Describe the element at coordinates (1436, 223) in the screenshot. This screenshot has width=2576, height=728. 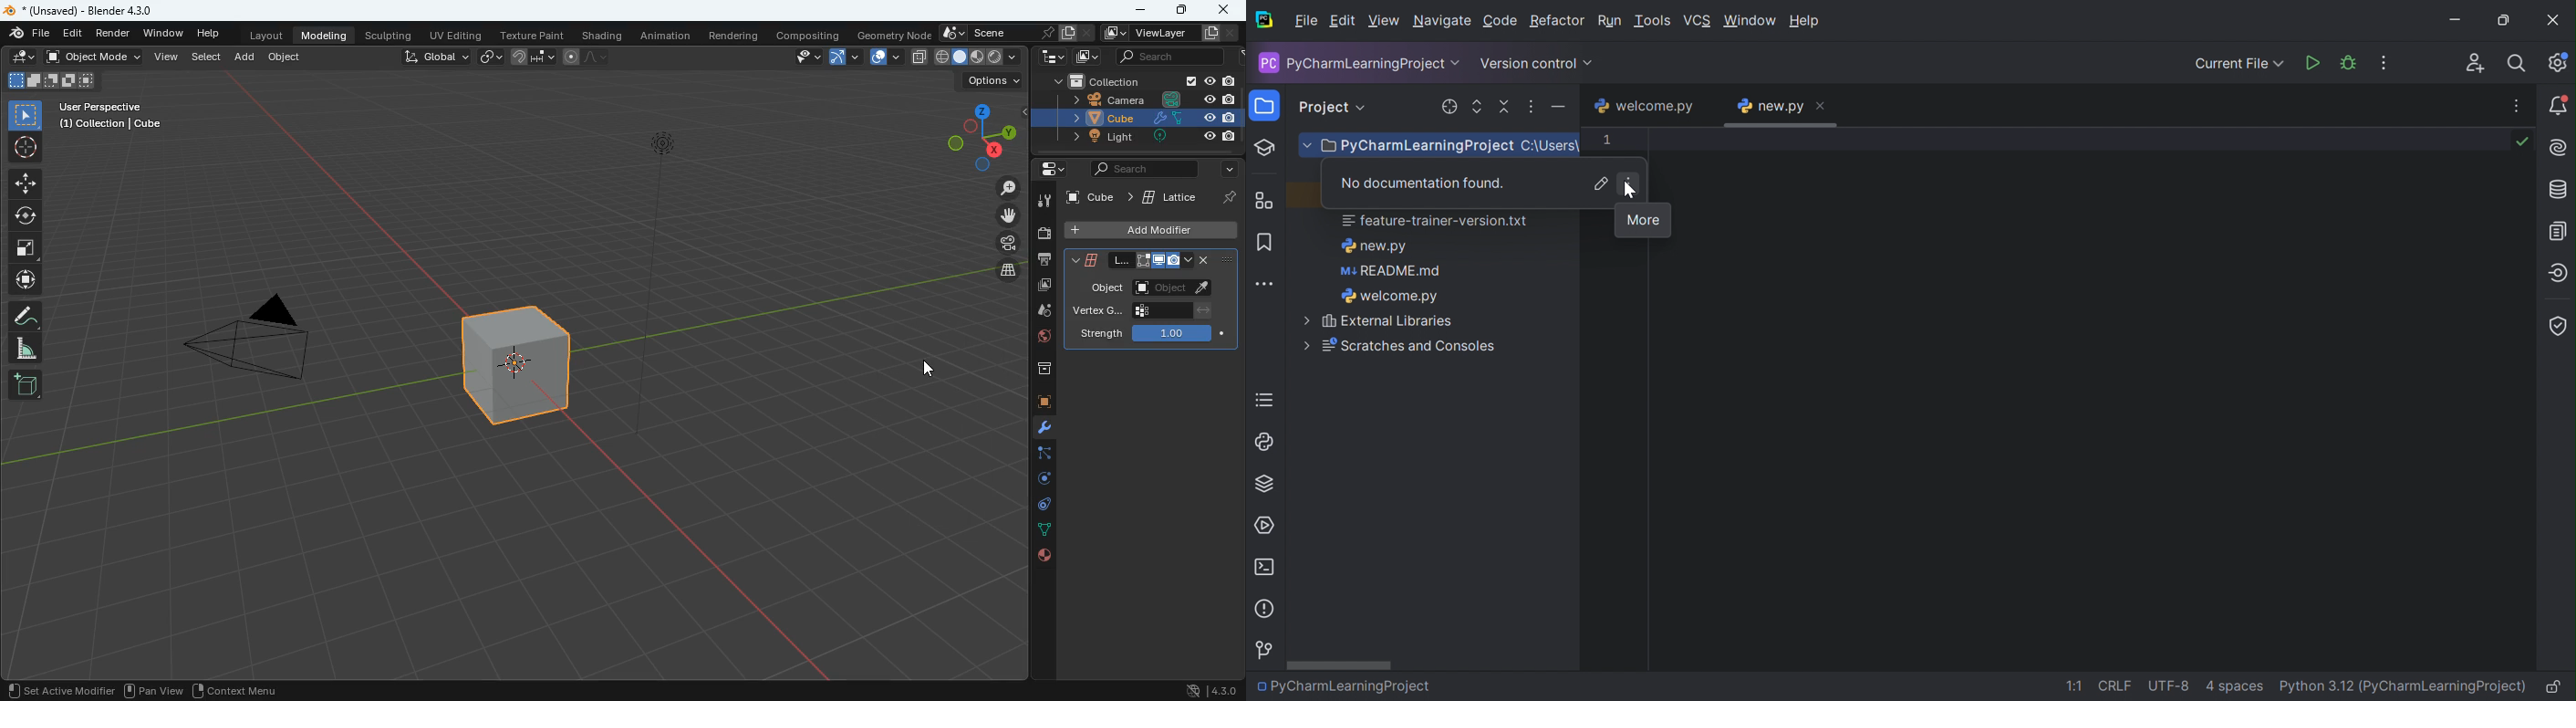
I see `feature-trainer-version.txt` at that location.